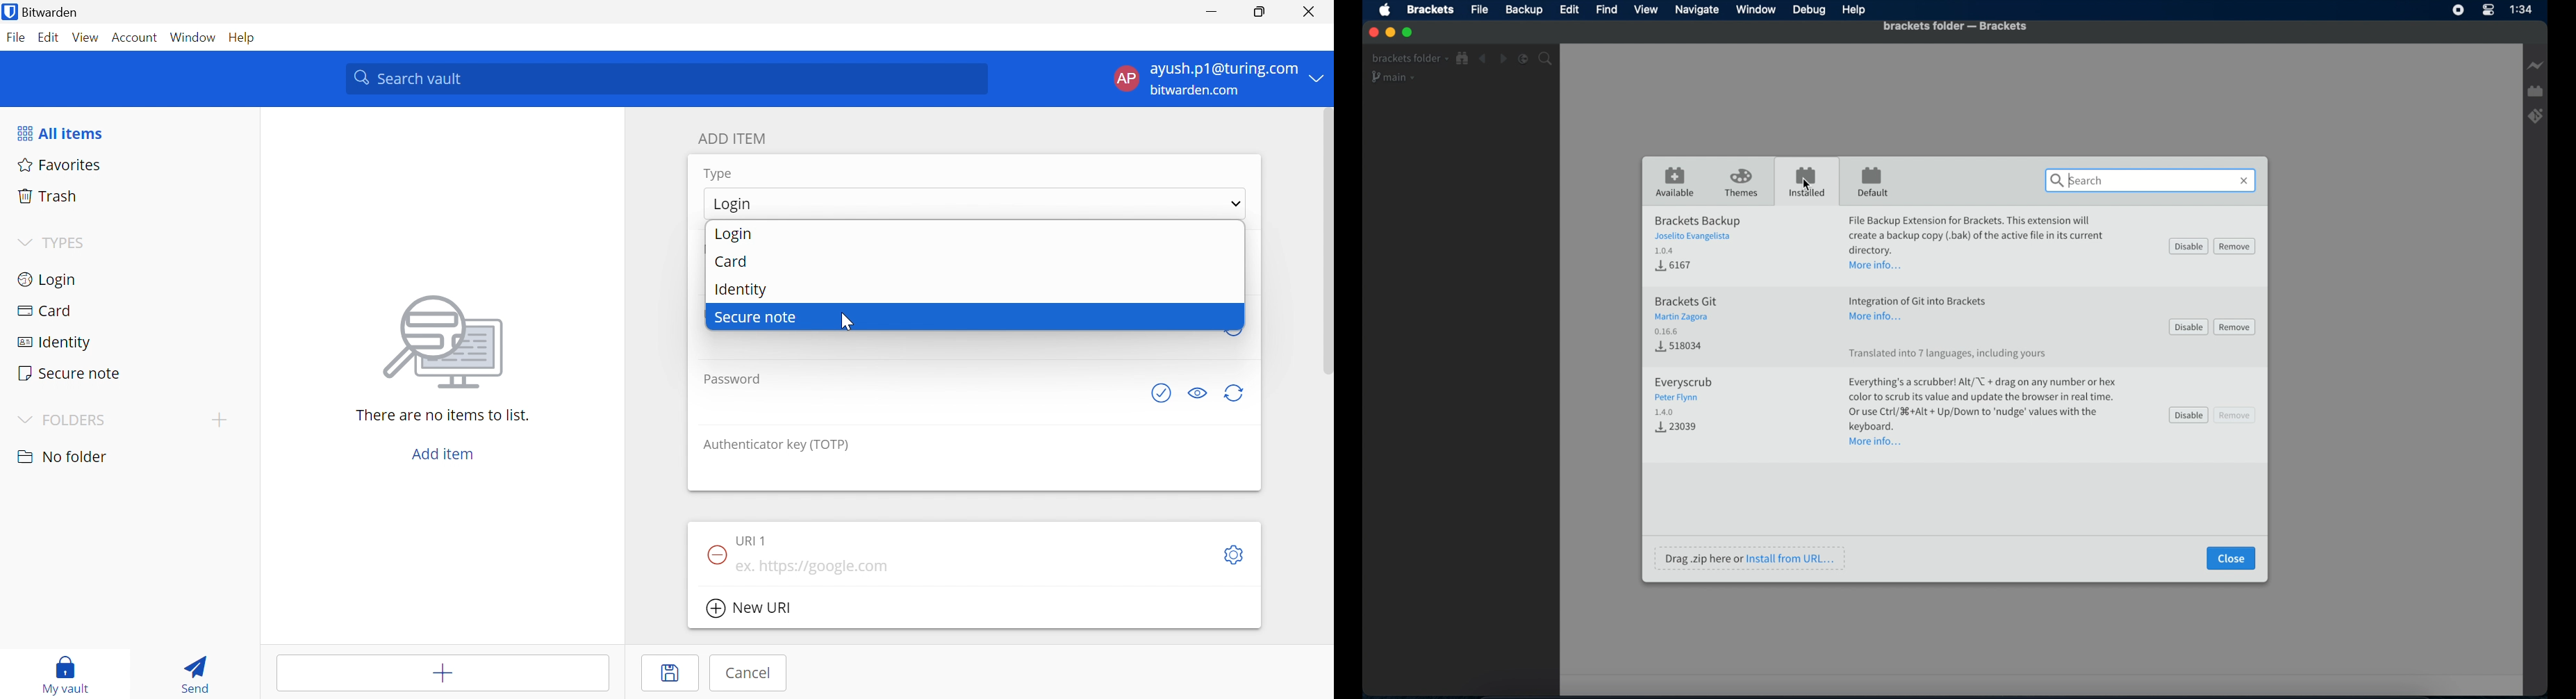 Image resolution: width=2576 pixels, height=700 pixels. I want to click on Find, so click(1607, 10).